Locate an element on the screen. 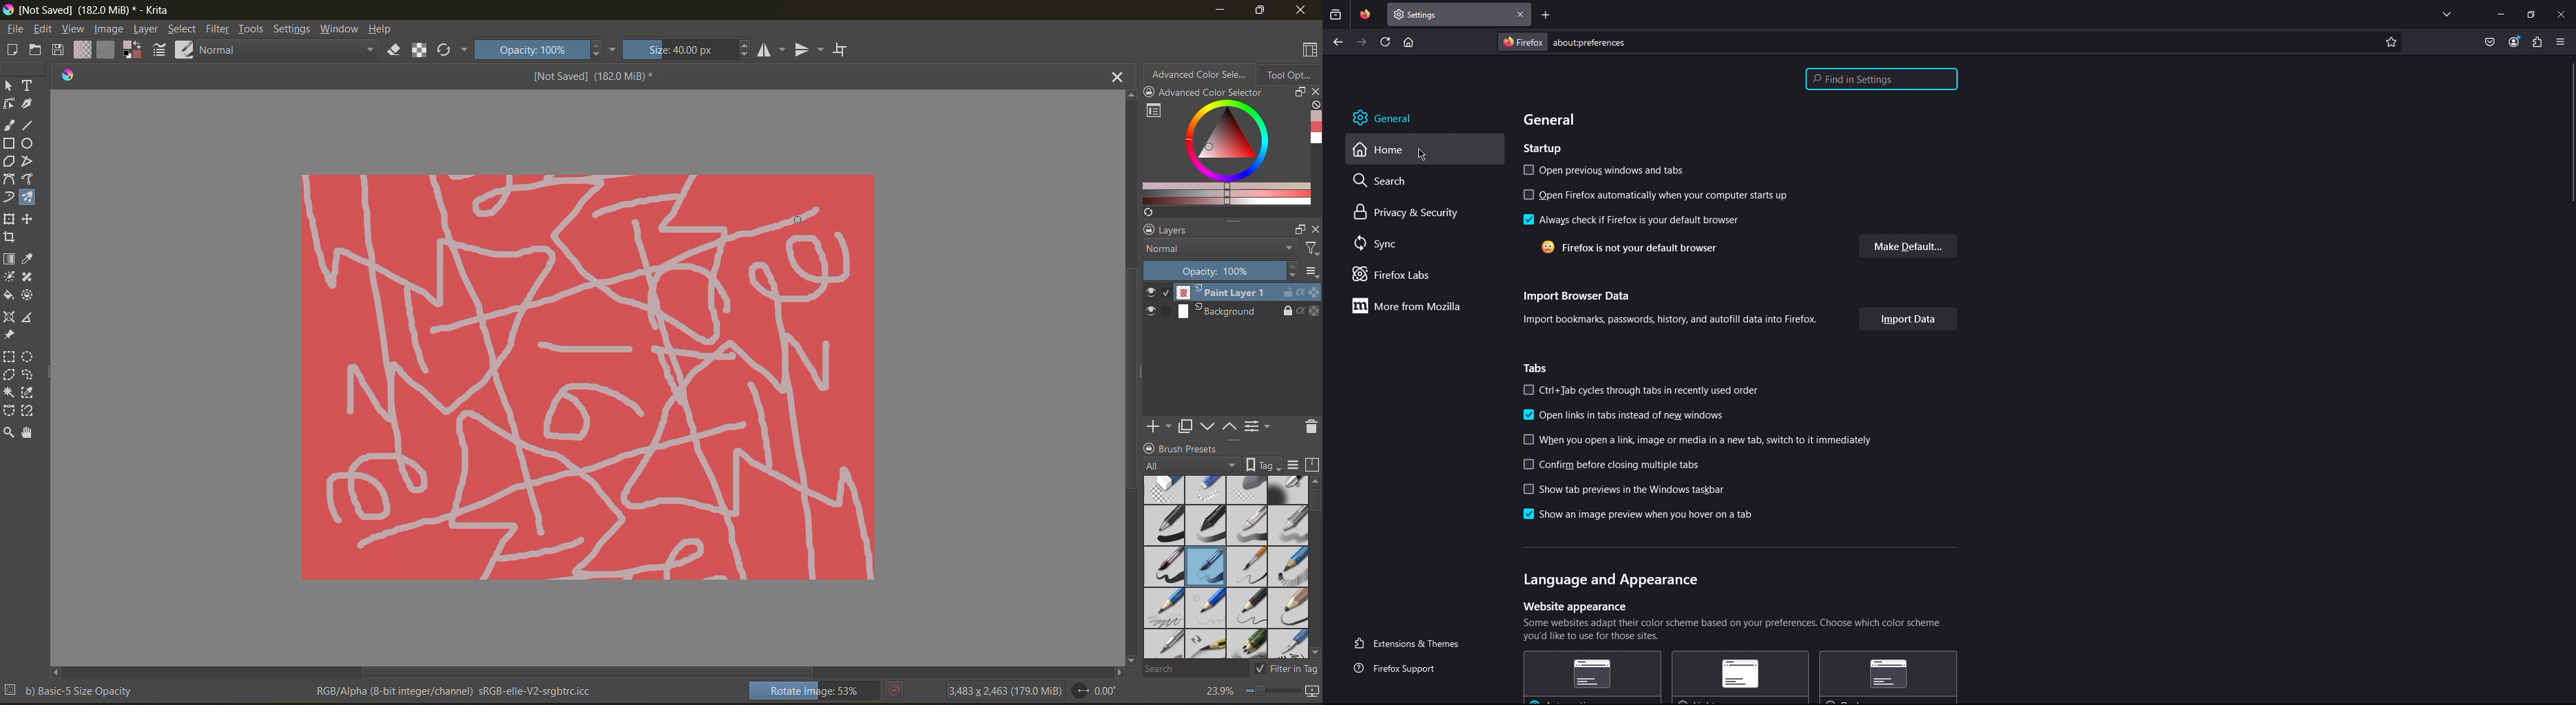 The image size is (2576, 728). List all tabs is located at coordinates (2447, 14).